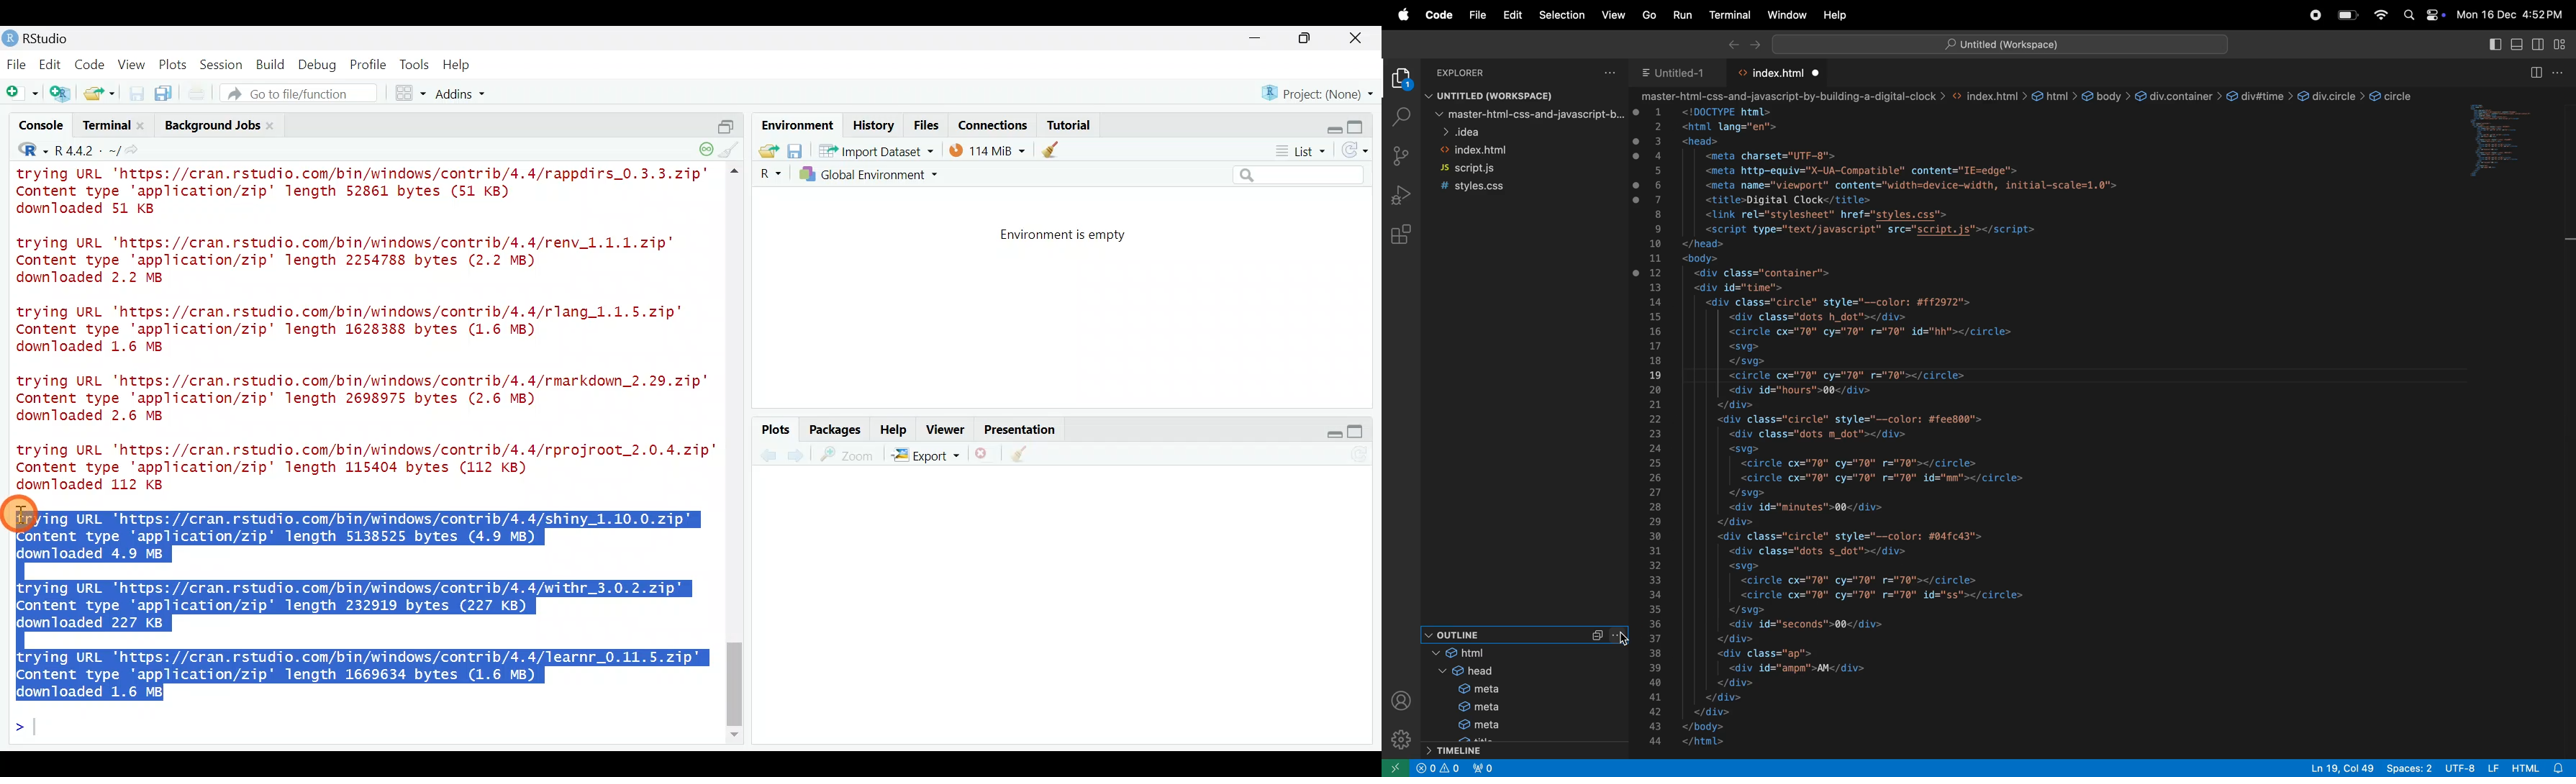 The width and height of the screenshot is (2576, 784). What do you see at coordinates (776, 430) in the screenshot?
I see `Plots` at bounding box center [776, 430].